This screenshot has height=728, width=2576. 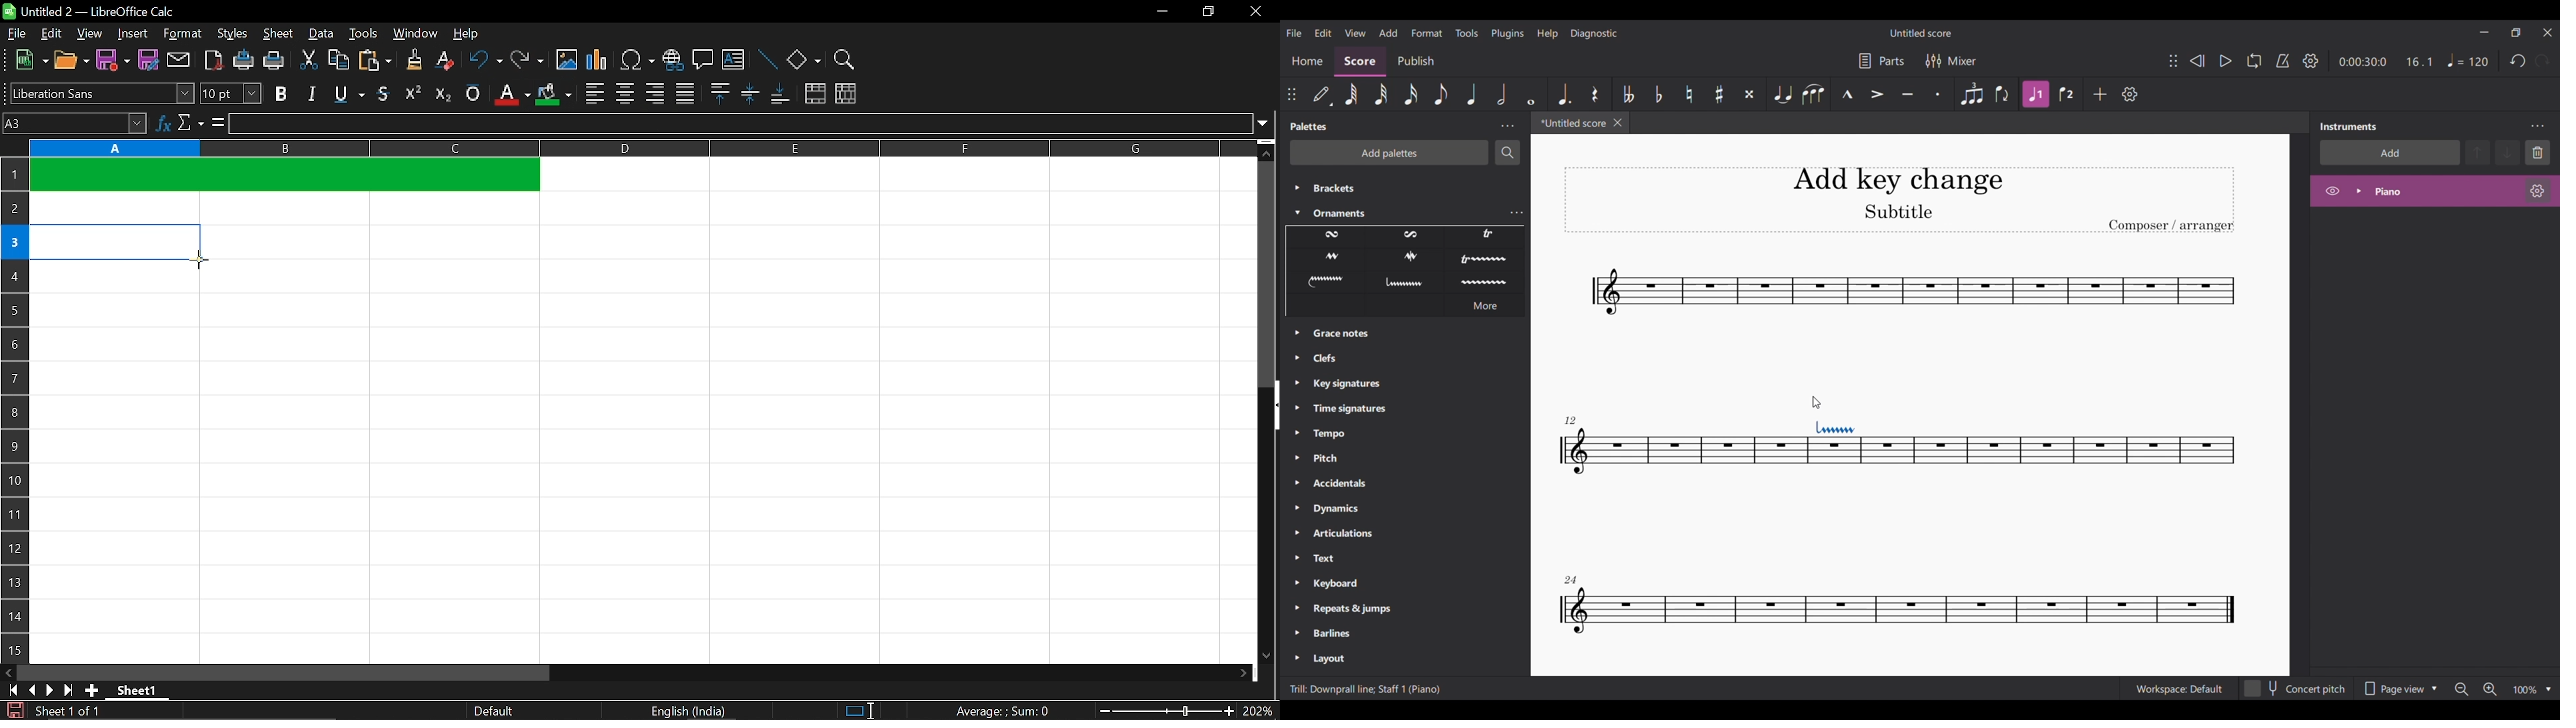 I want to click on sheet, so click(x=278, y=34).